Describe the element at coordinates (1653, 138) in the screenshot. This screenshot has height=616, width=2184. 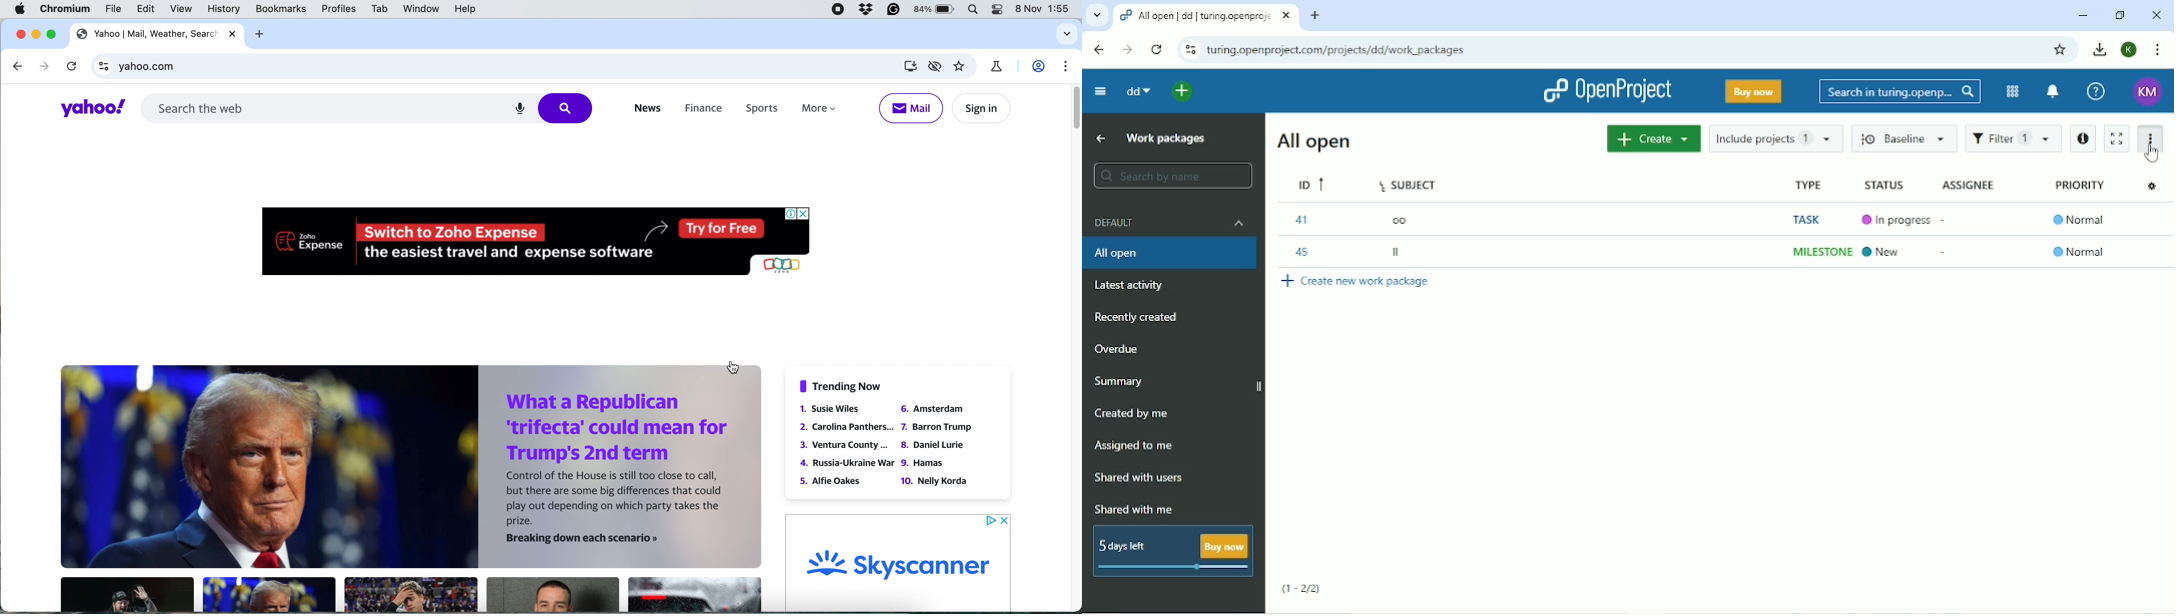
I see `Create` at that location.